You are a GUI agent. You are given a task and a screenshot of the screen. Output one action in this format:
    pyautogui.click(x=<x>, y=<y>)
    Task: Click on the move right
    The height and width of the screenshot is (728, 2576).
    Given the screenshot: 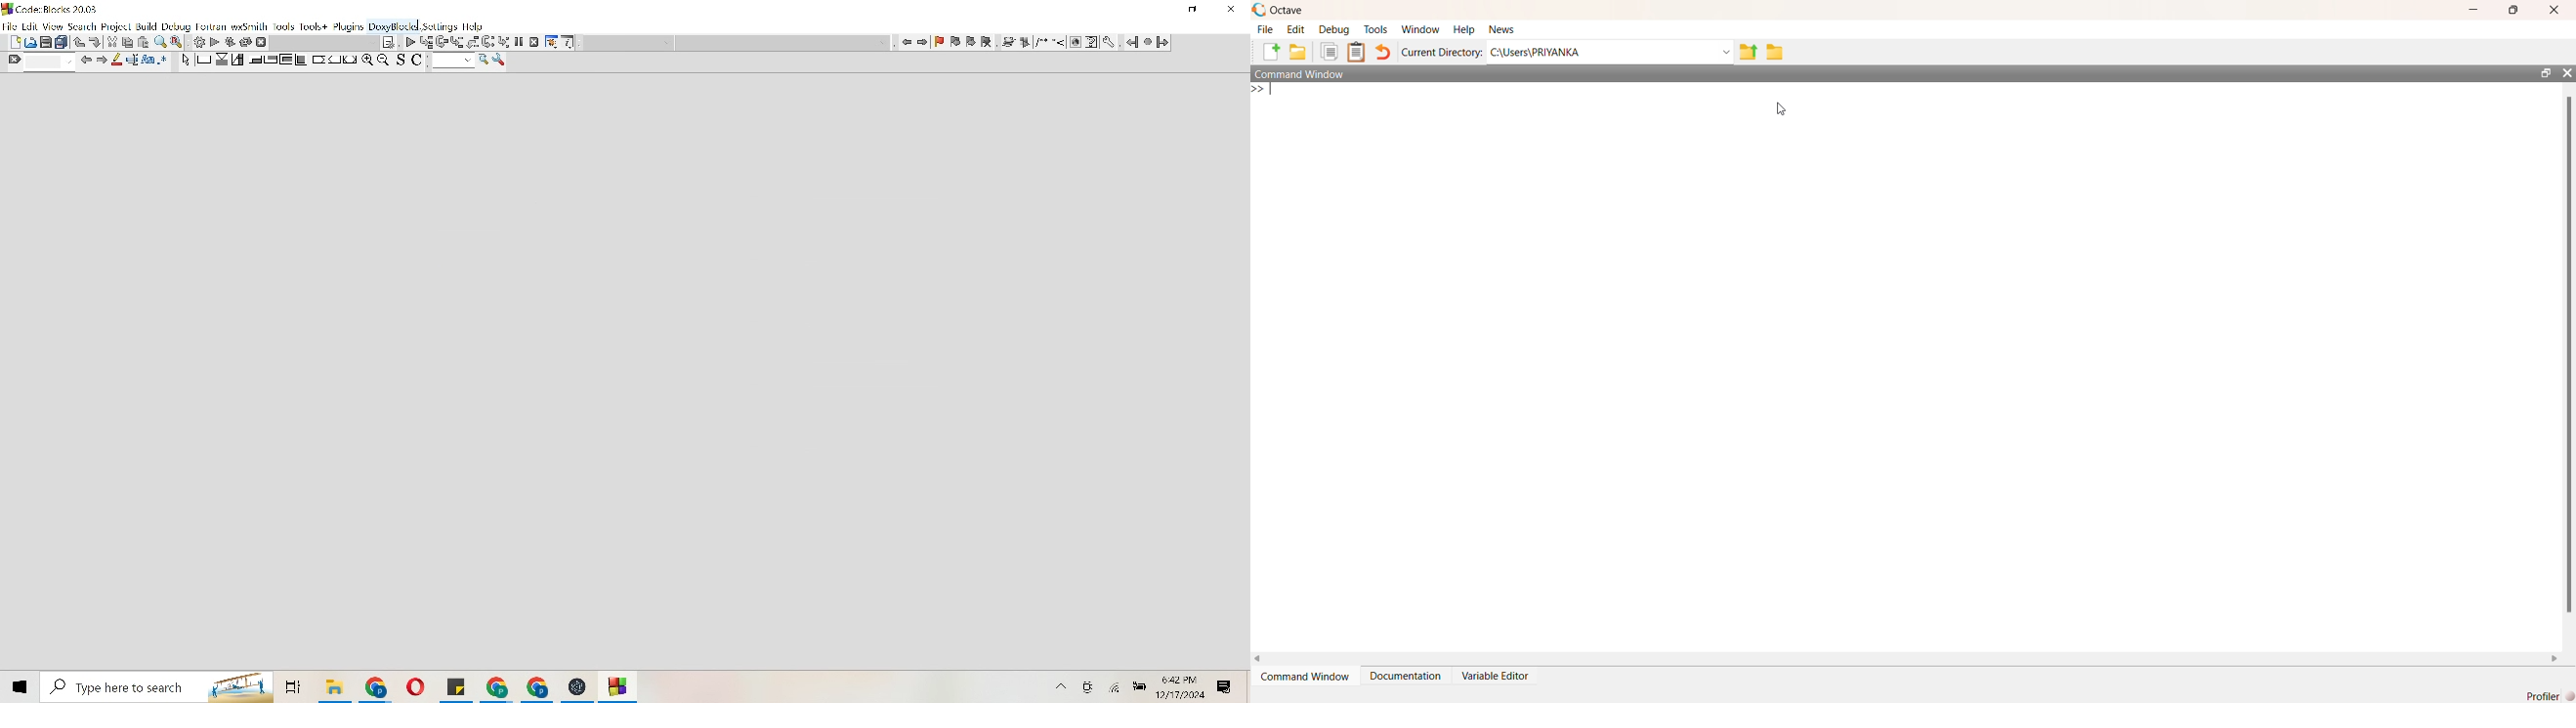 What is the action you would take?
    pyautogui.click(x=923, y=42)
    